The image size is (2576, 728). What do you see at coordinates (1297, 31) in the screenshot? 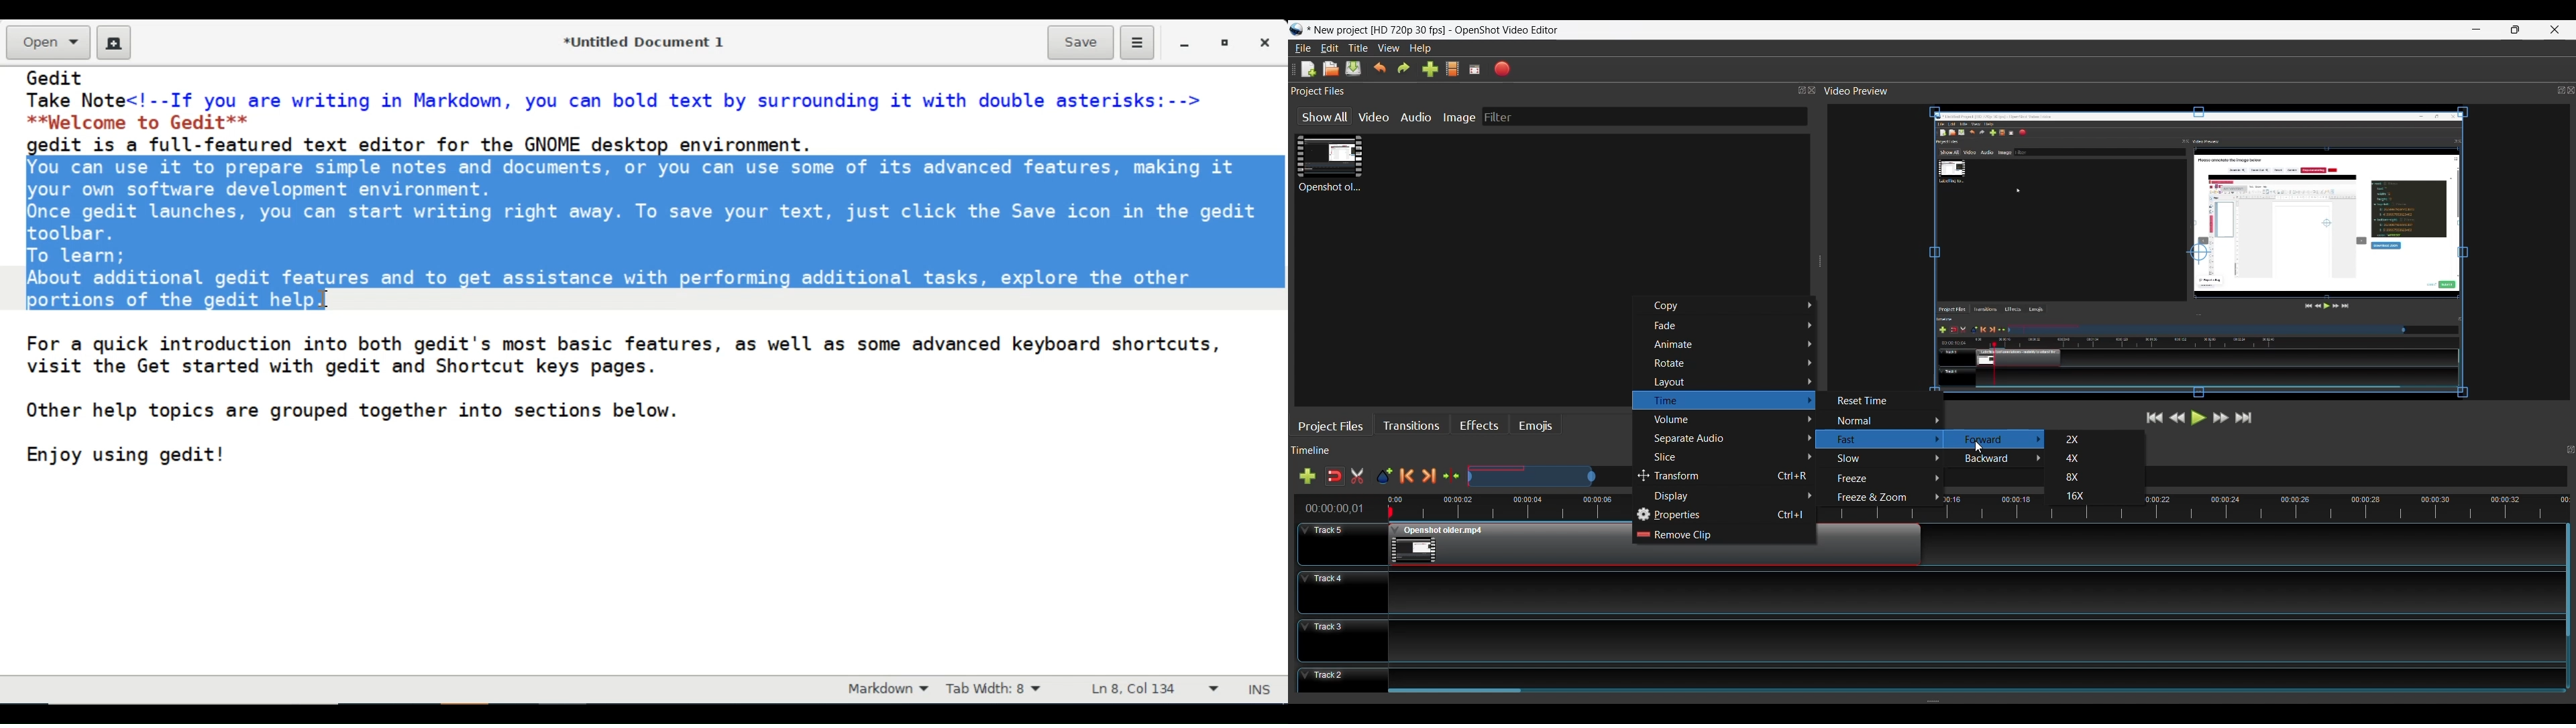
I see `Openshot Desktop icon` at bounding box center [1297, 31].